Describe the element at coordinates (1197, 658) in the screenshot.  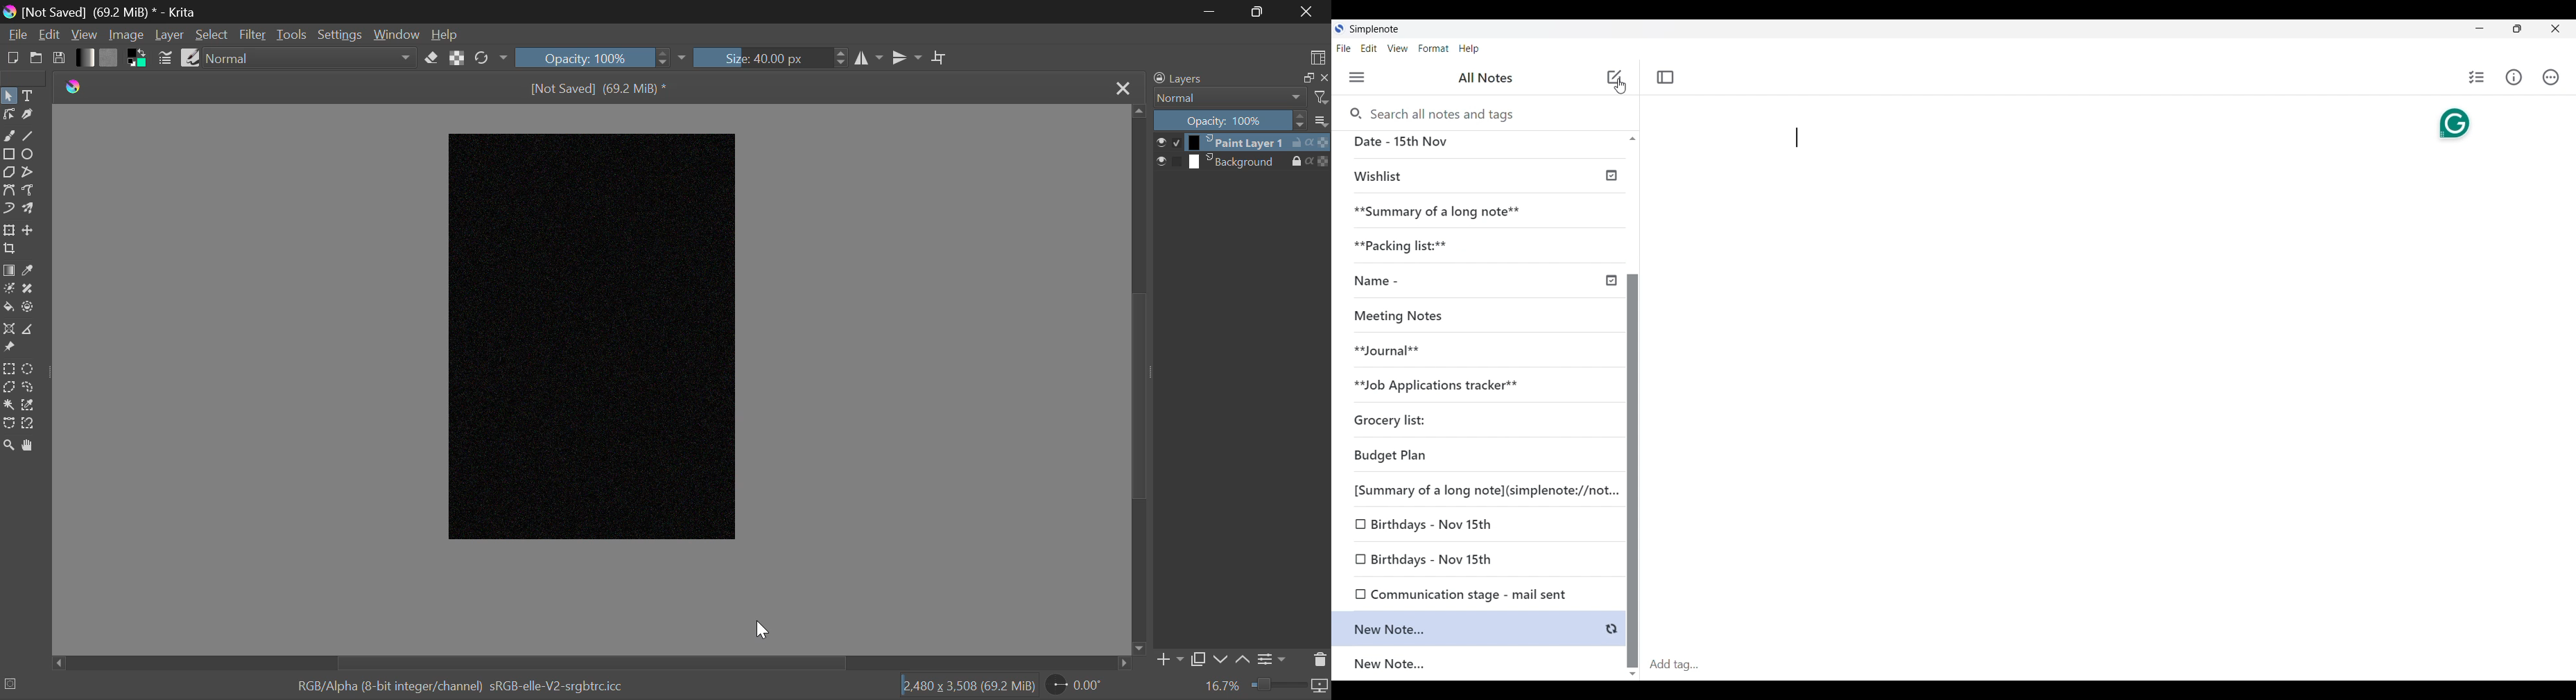
I see `Copy Layer` at that location.